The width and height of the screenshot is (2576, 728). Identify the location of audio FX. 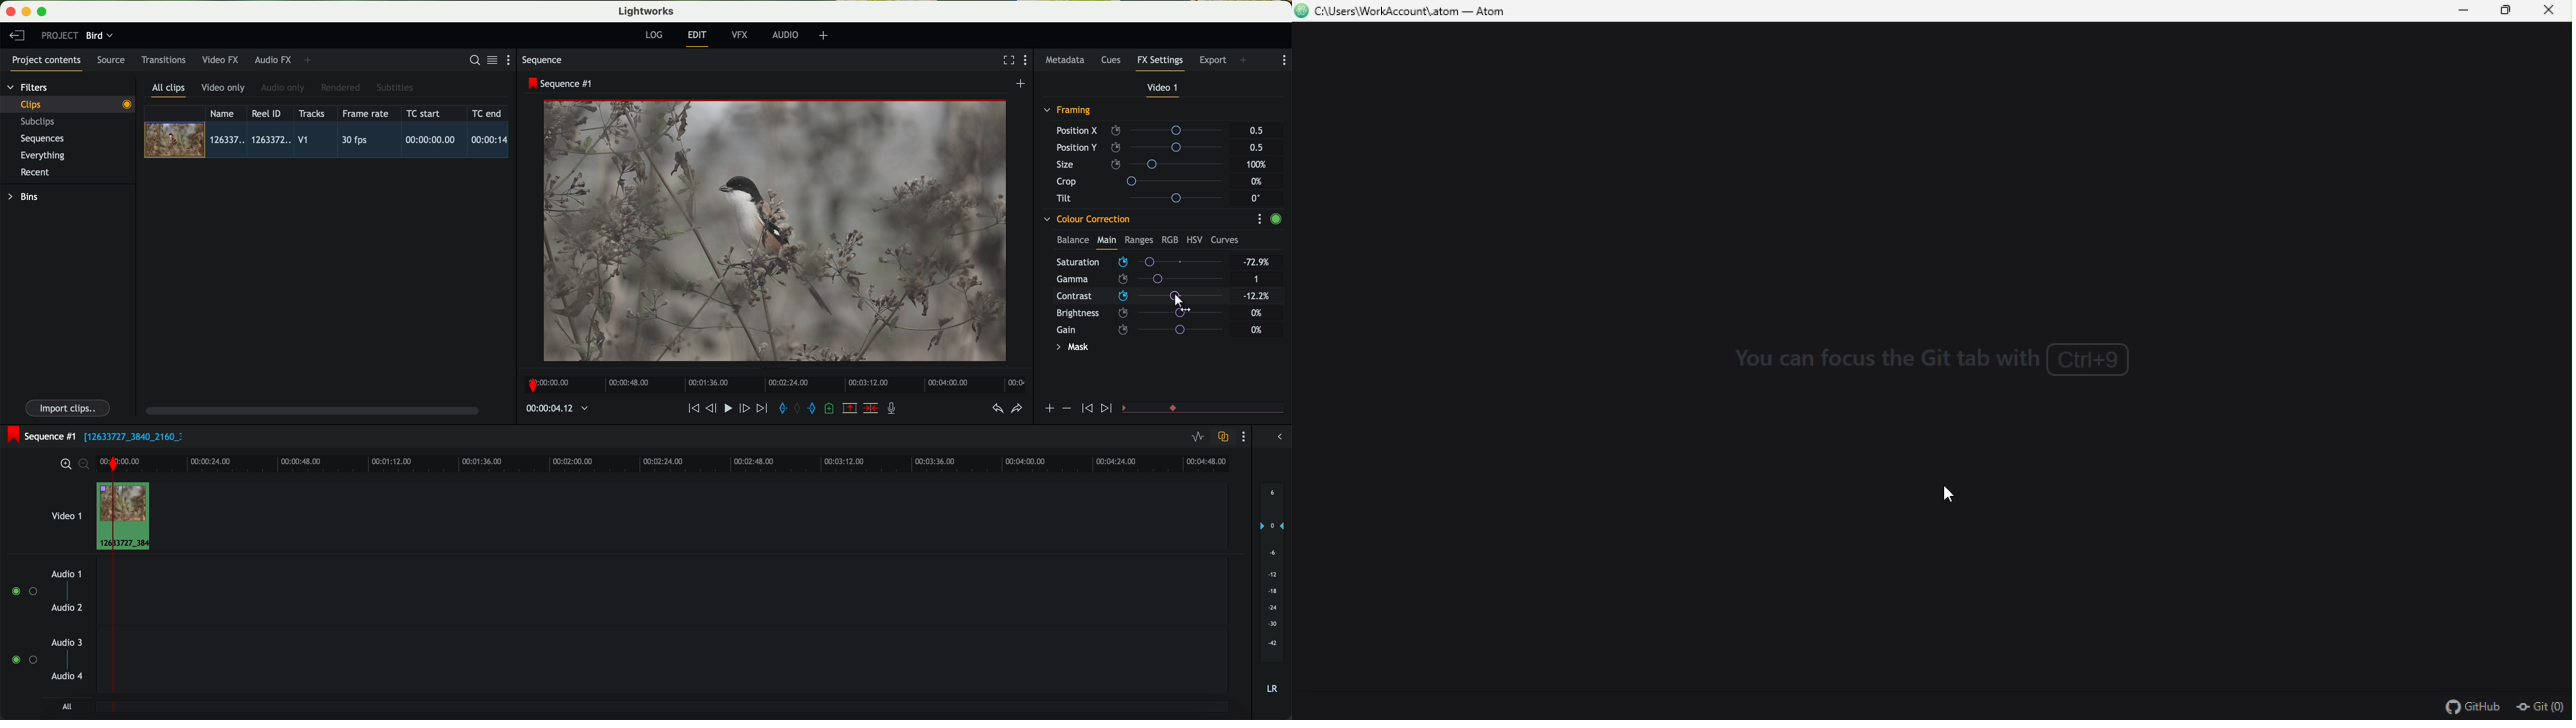
(273, 60).